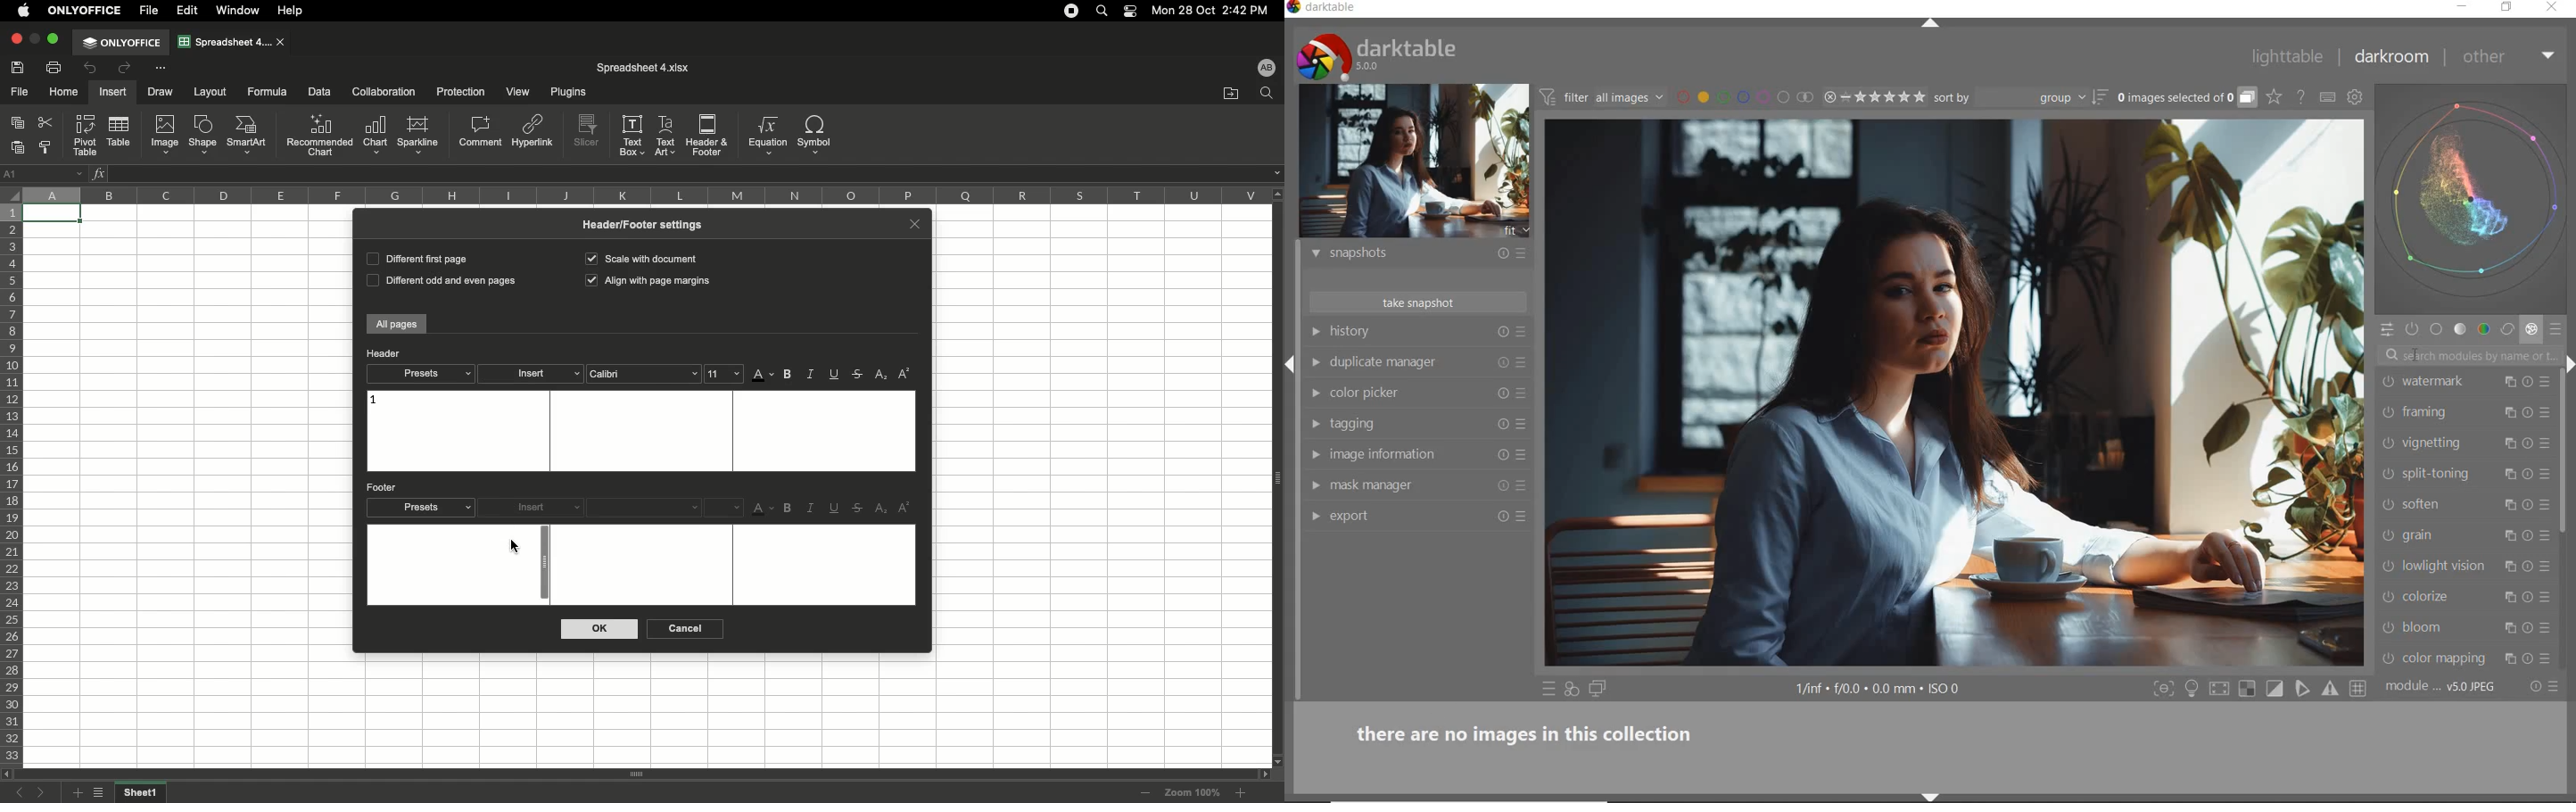 The height and width of the screenshot is (812, 2576). I want to click on darkroom, so click(2392, 60).